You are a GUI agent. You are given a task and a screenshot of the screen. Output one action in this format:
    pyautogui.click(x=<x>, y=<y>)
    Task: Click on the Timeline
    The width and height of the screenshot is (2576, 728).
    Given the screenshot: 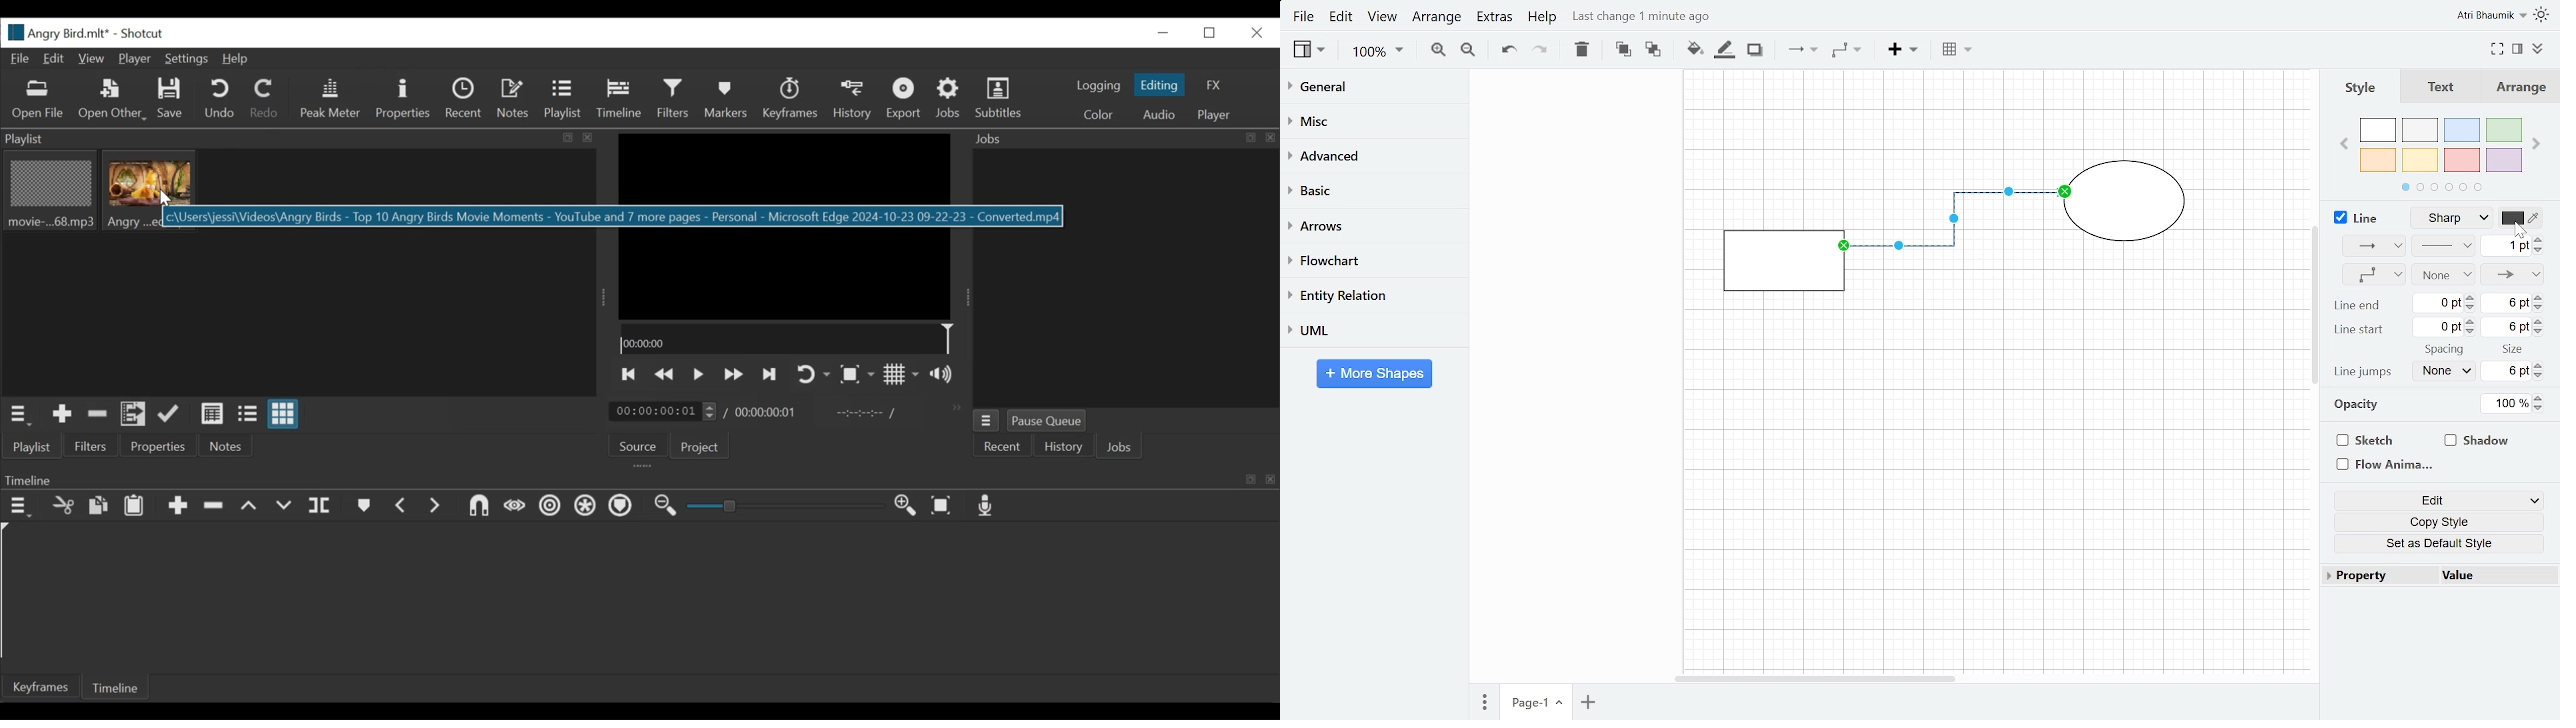 What is the action you would take?
    pyautogui.click(x=639, y=477)
    